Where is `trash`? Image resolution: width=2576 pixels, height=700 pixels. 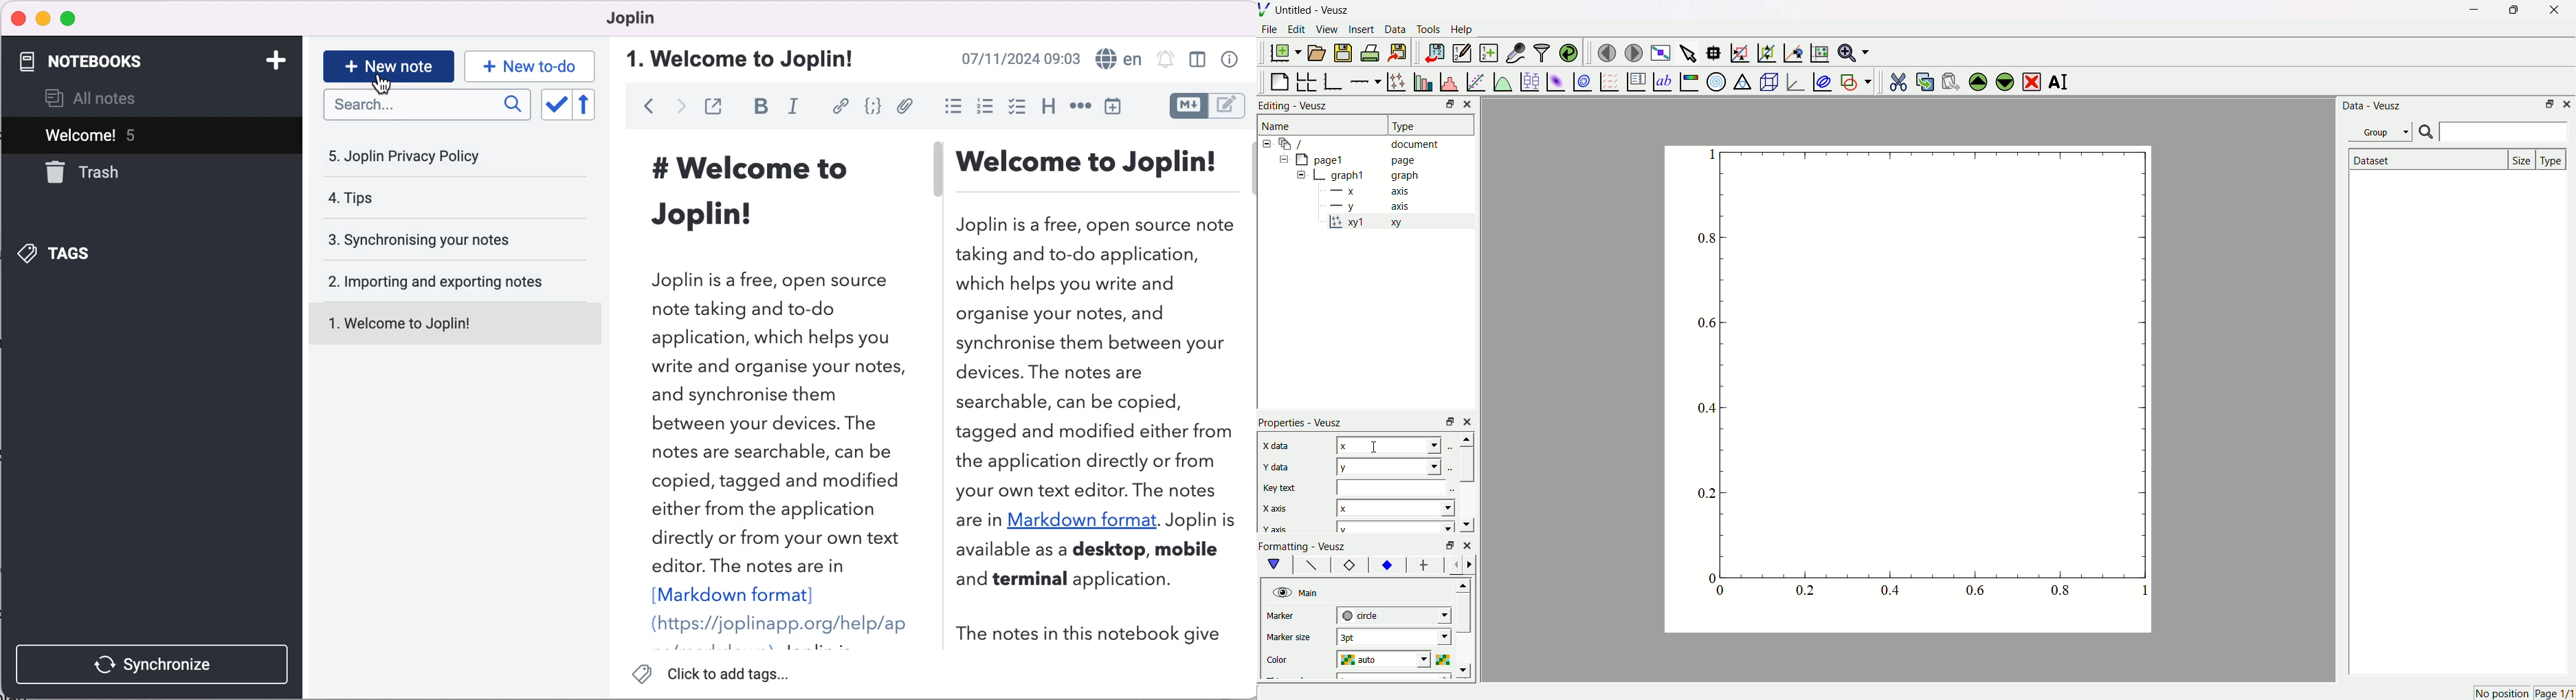
trash is located at coordinates (122, 174).